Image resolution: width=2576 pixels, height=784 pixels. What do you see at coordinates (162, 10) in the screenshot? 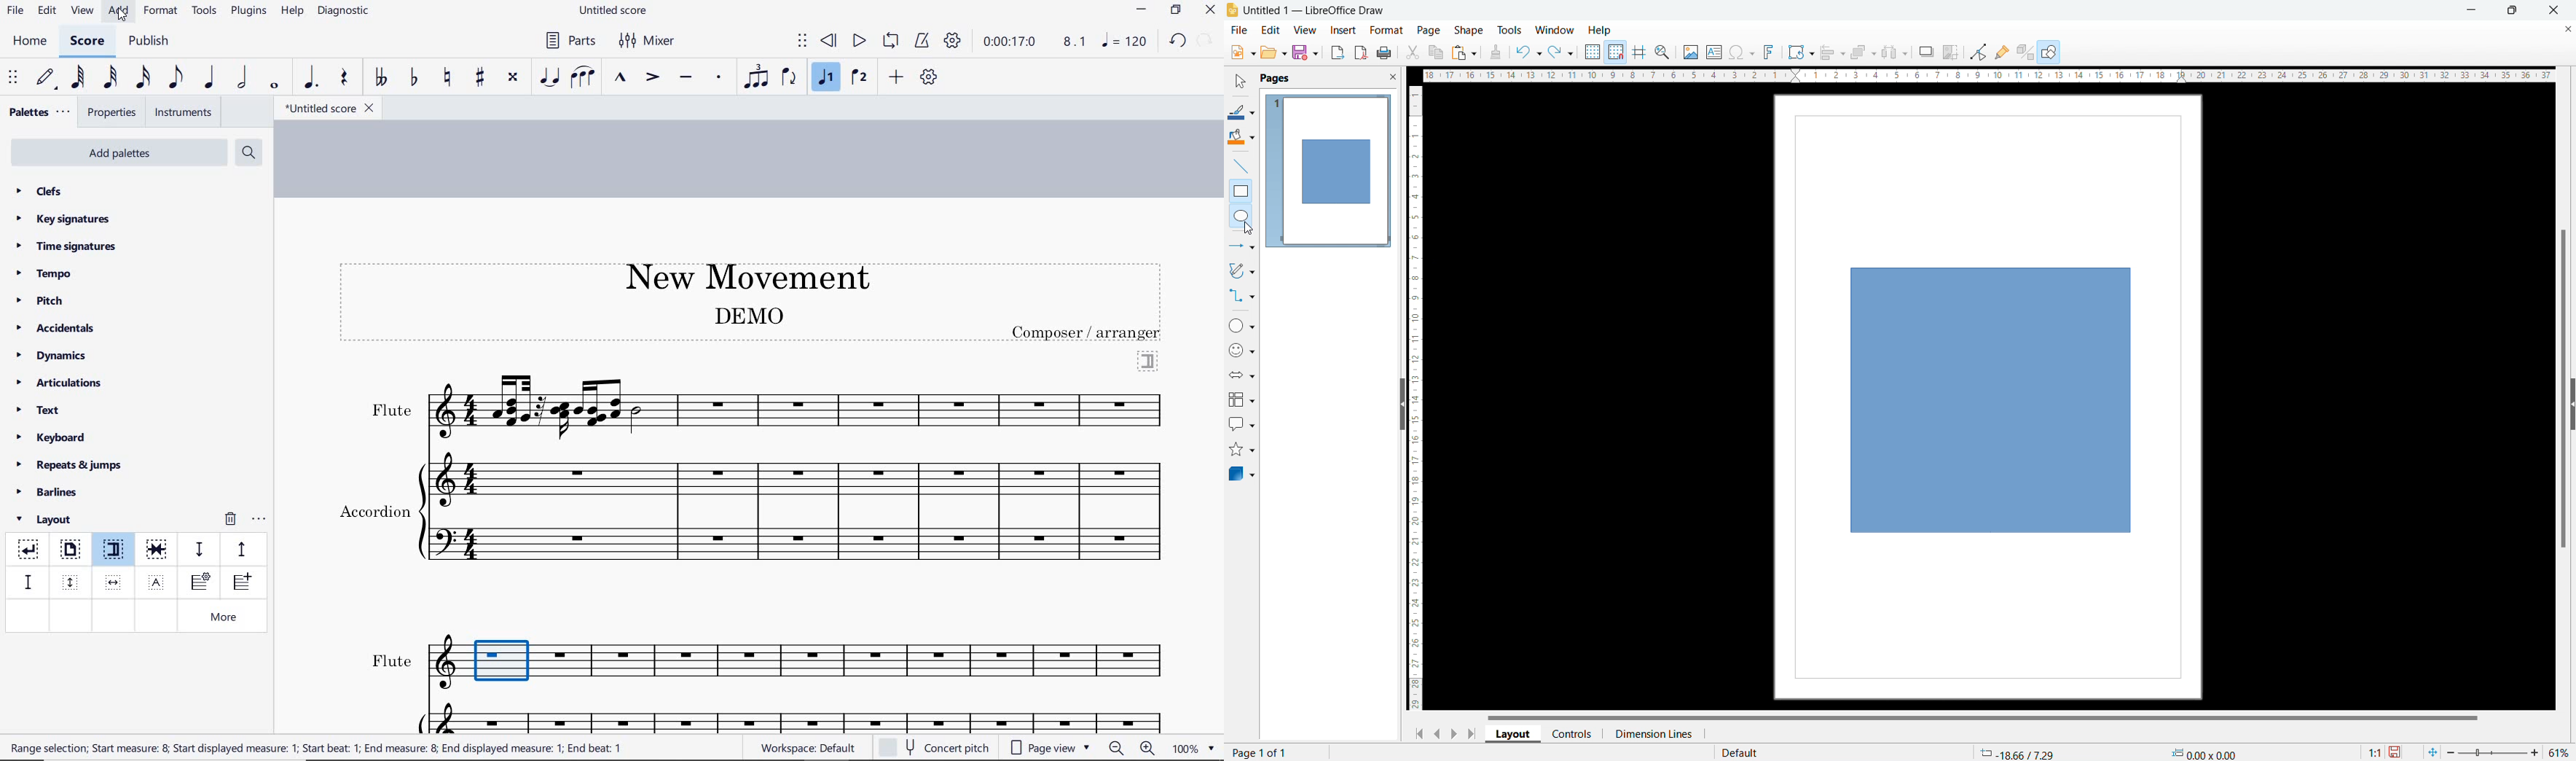
I see `format` at bounding box center [162, 10].